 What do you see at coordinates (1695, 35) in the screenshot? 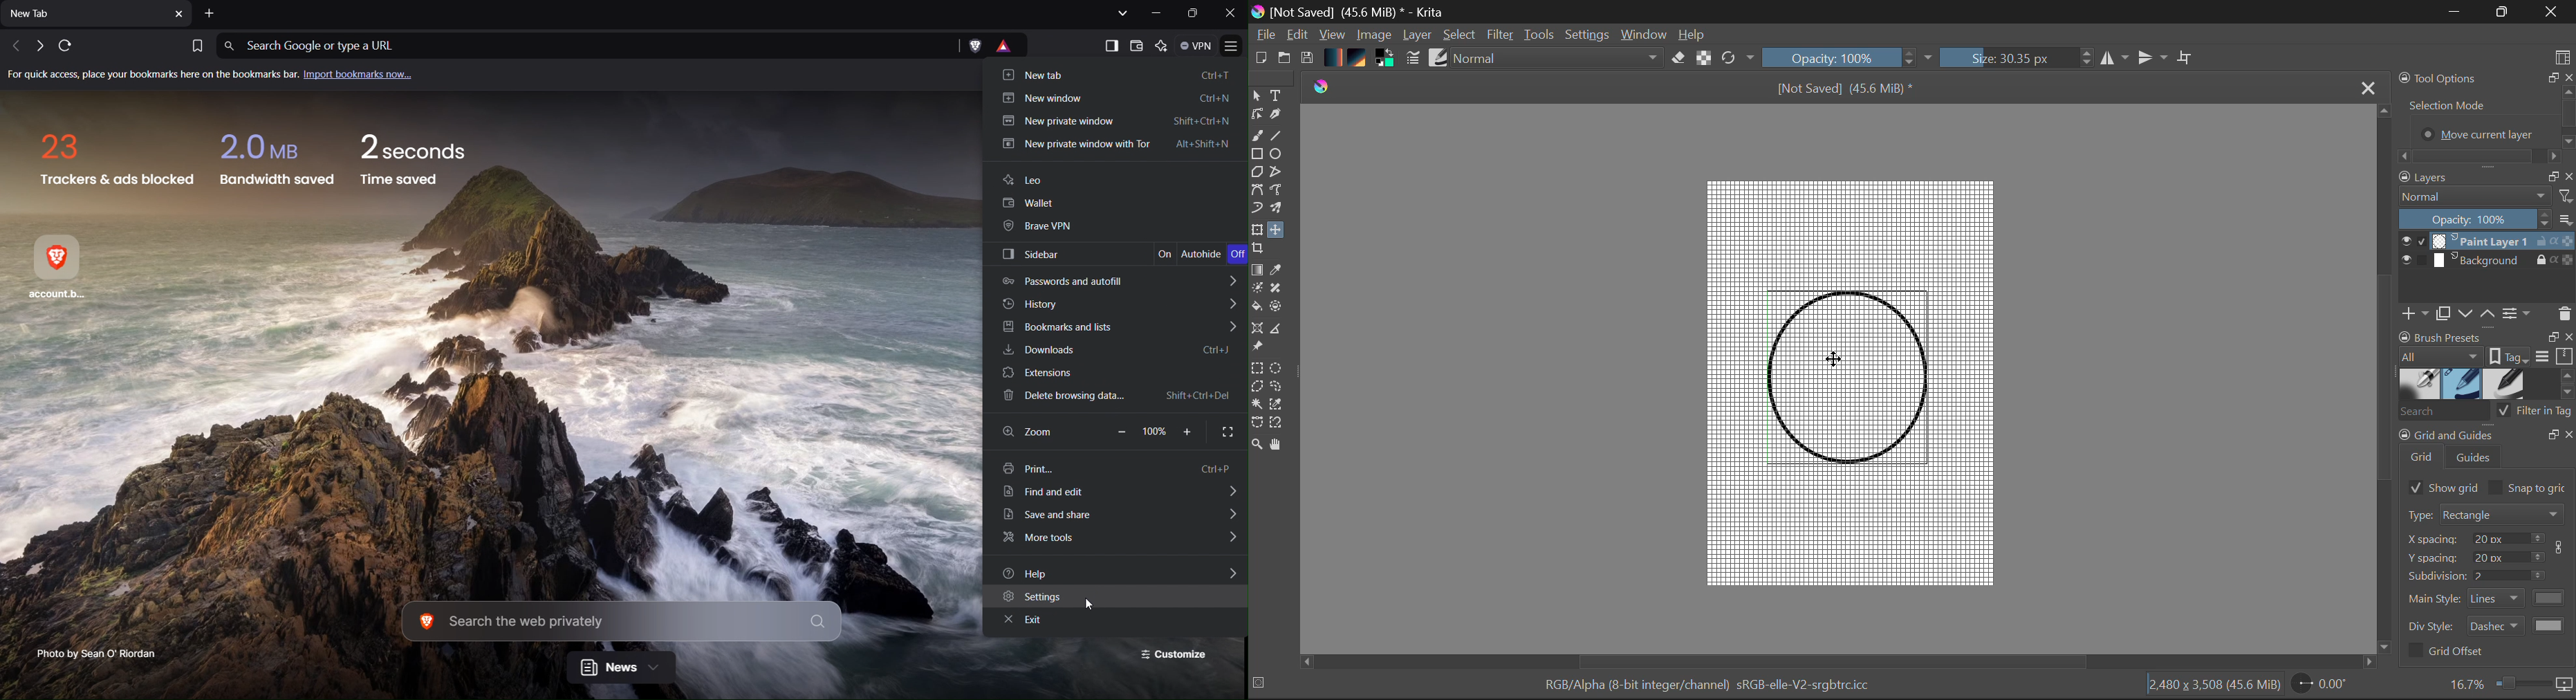
I see `Help` at bounding box center [1695, 35].